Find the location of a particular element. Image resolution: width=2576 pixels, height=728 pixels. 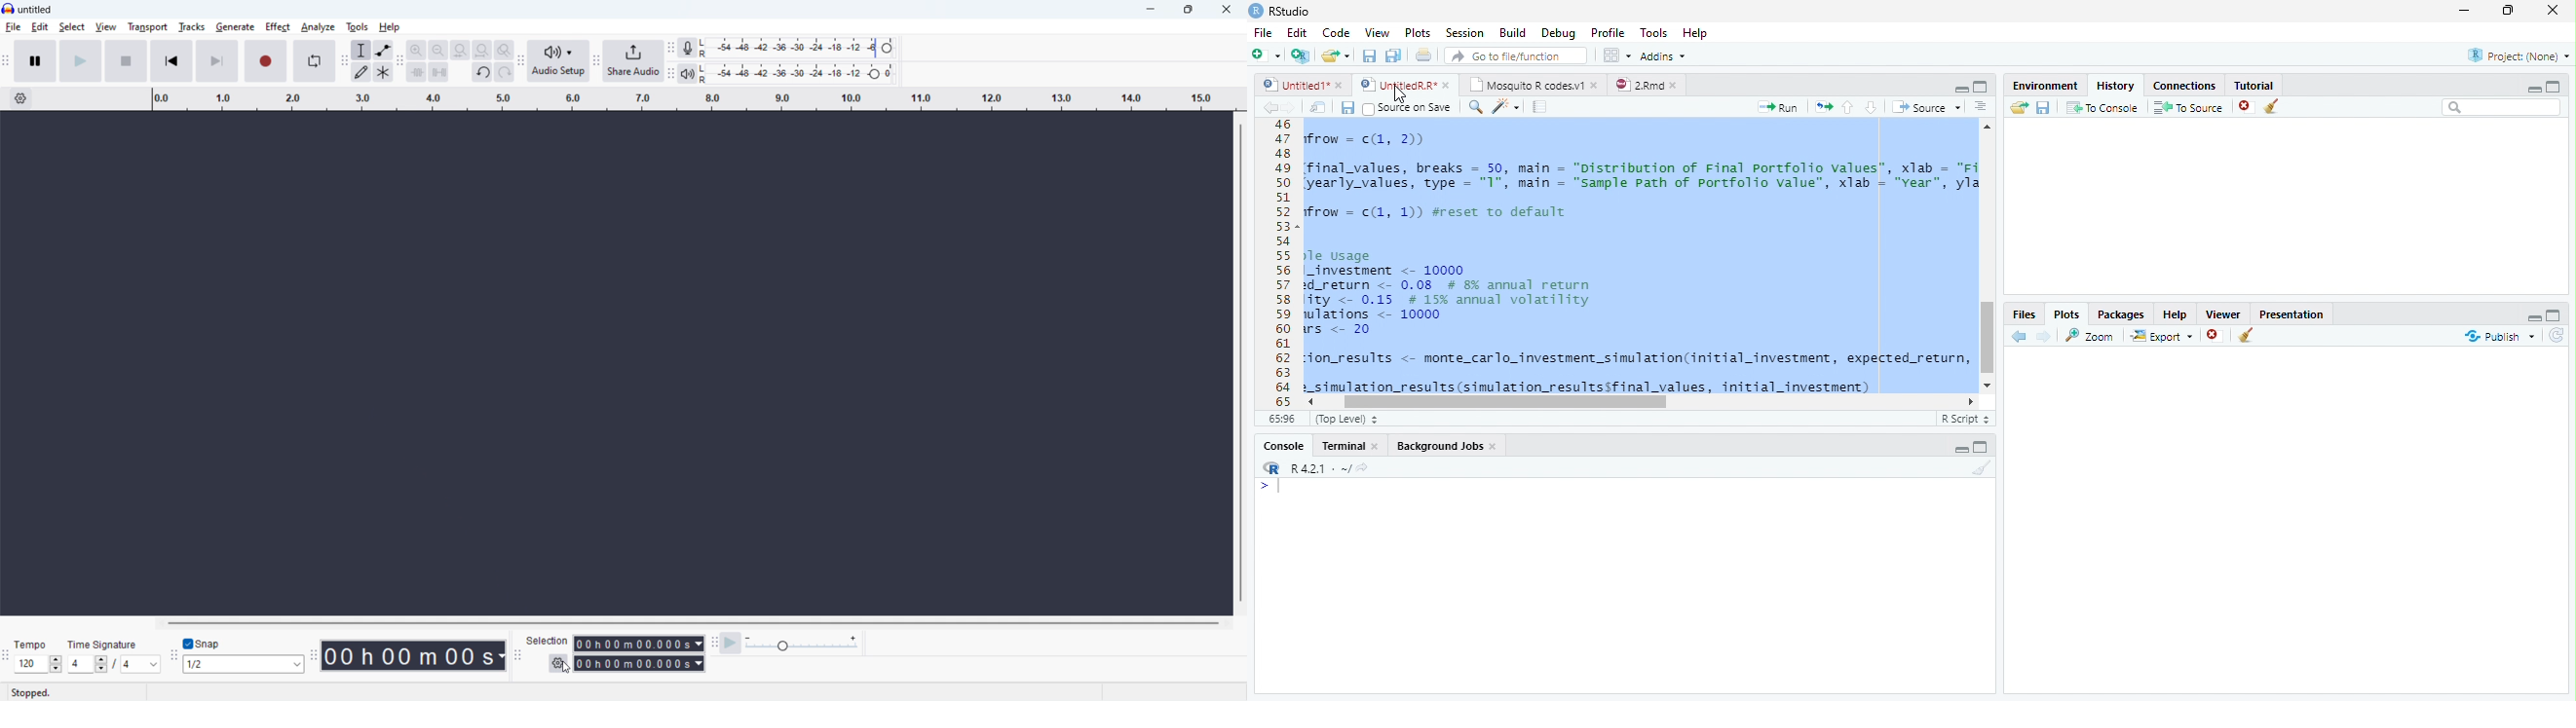

Environment is located at coordinates (2045, 83).